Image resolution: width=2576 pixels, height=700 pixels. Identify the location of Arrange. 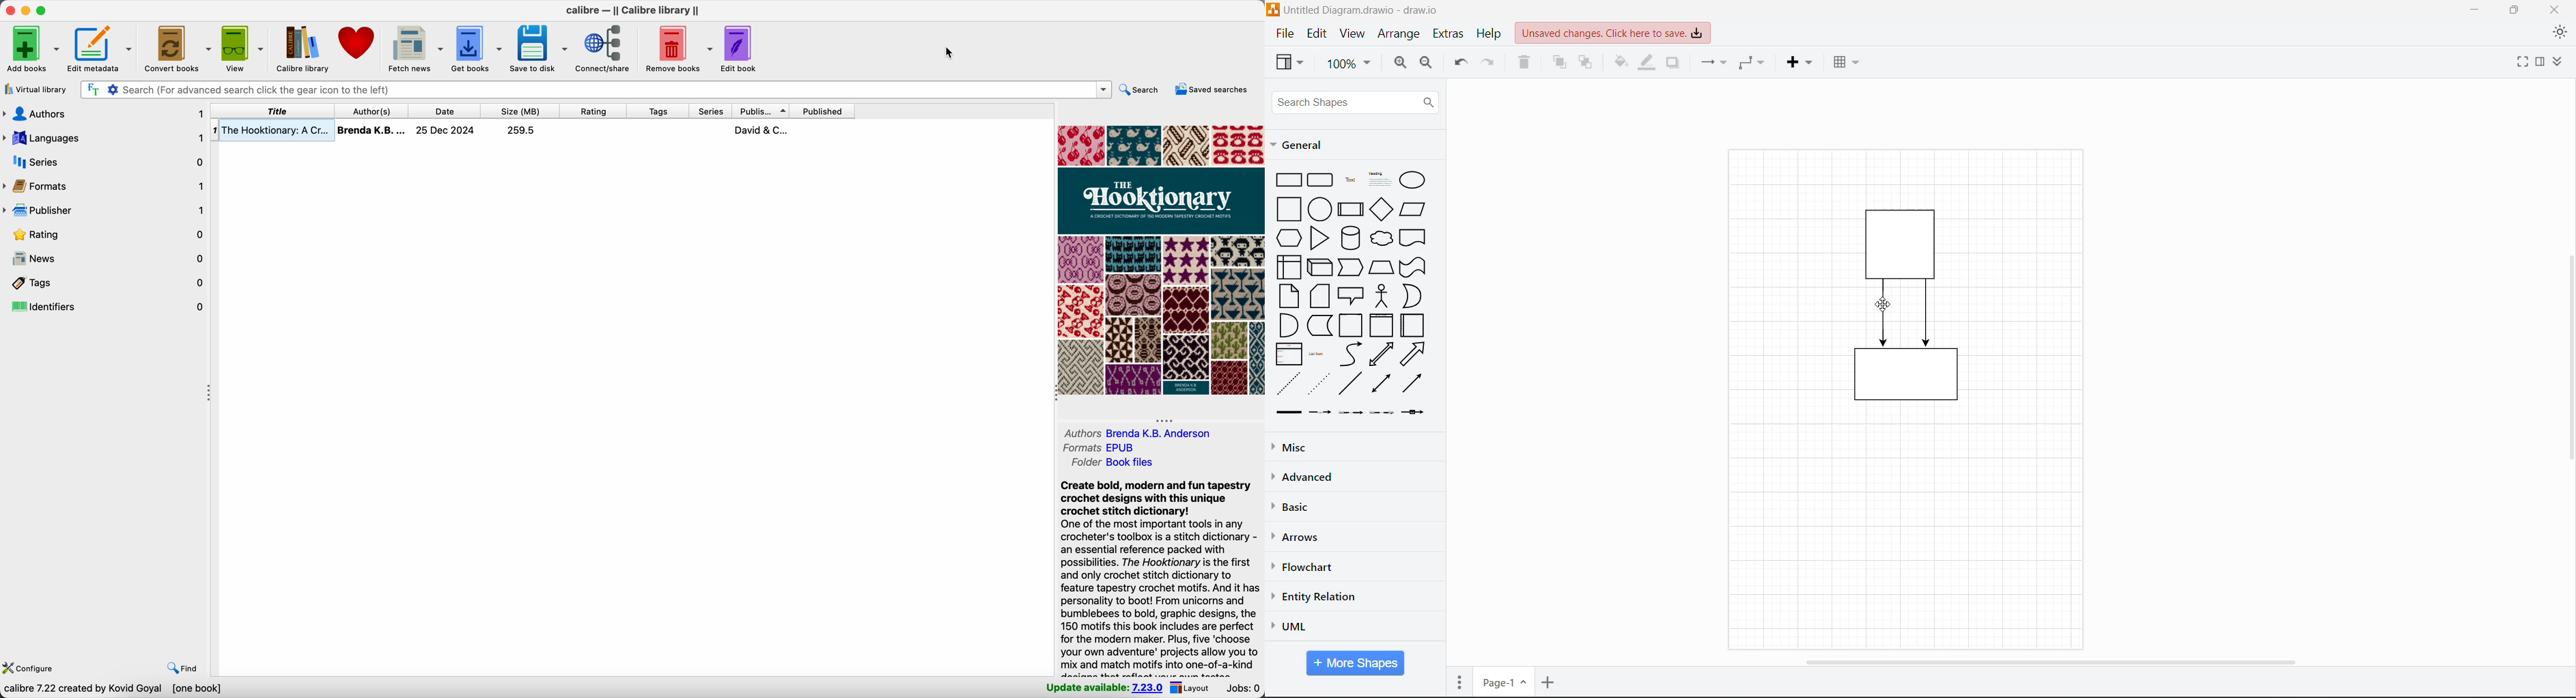
(1400, 36).